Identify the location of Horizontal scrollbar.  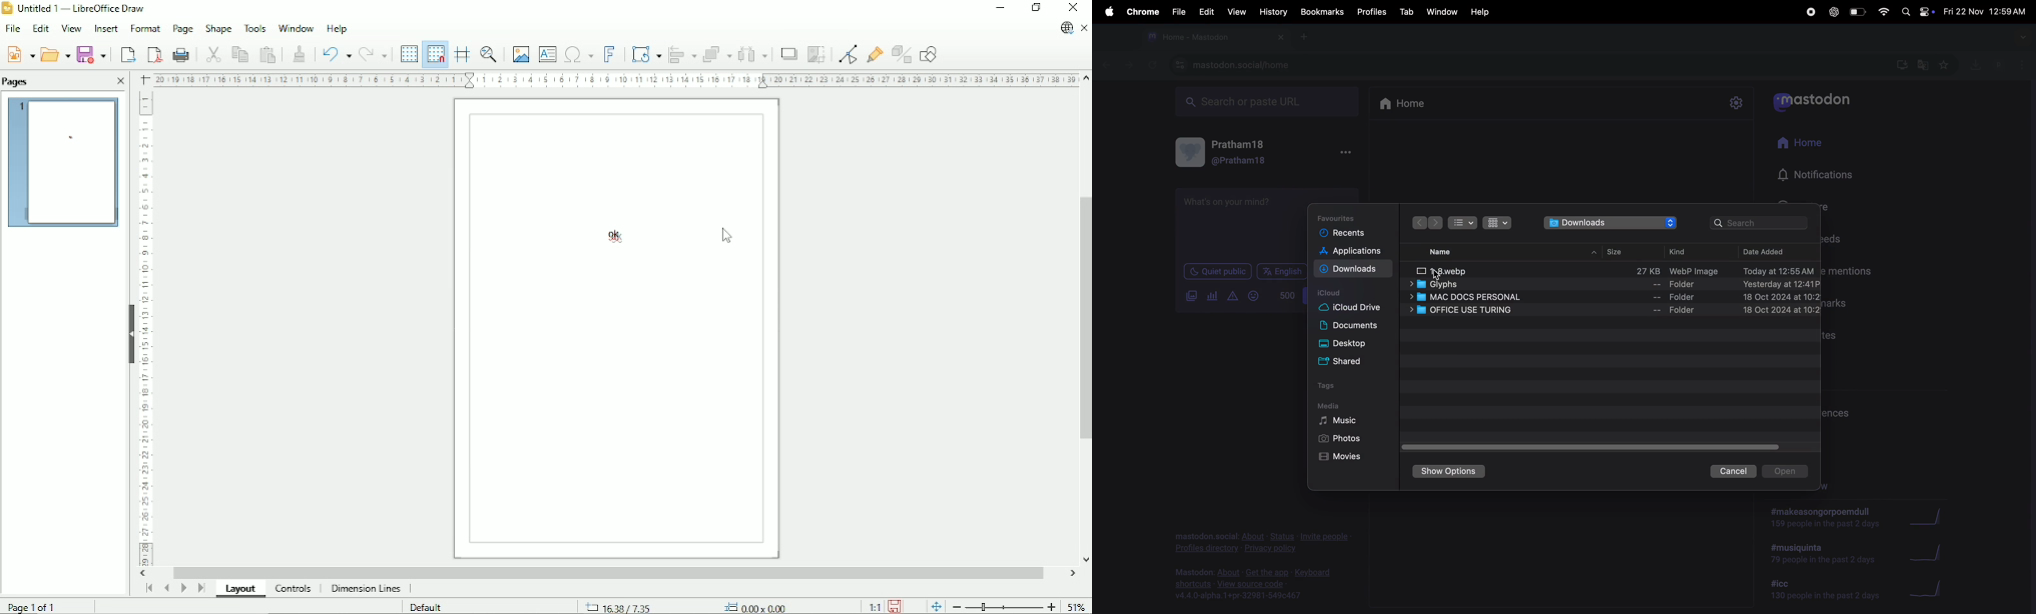
(613, 571).